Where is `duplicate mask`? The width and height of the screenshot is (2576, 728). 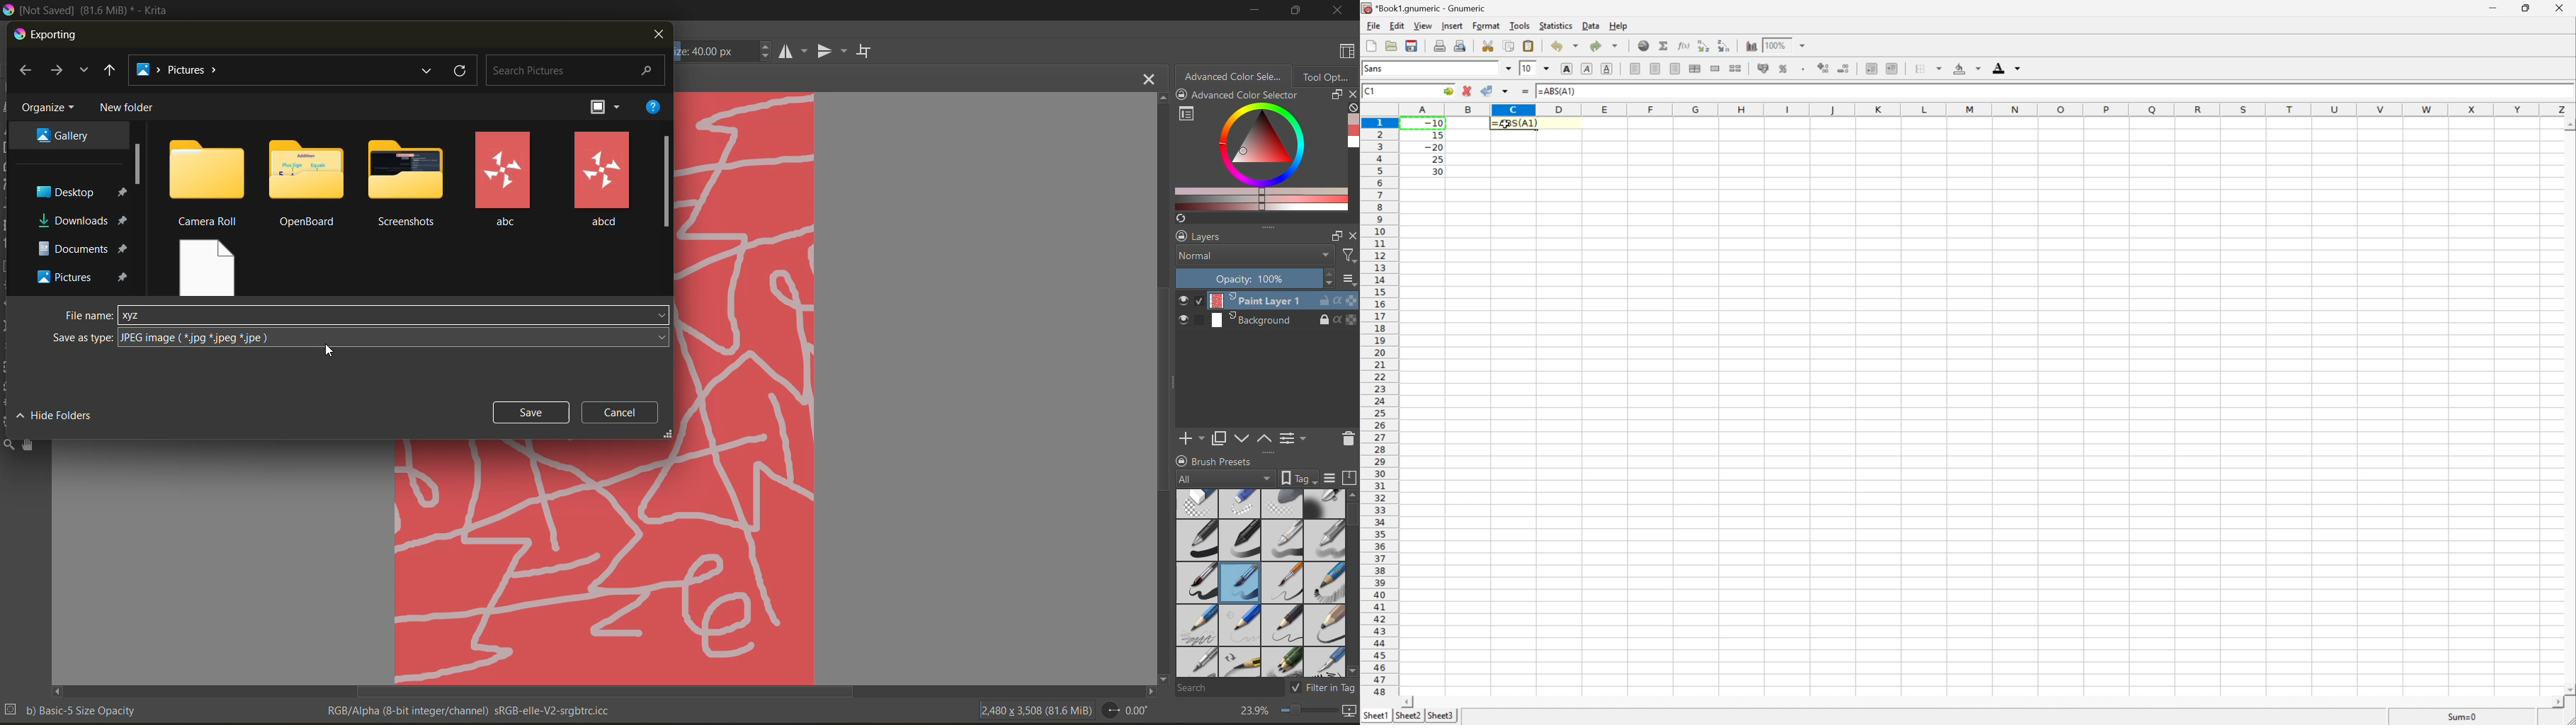
duplicate mask is located at coordinates (1219, 439).